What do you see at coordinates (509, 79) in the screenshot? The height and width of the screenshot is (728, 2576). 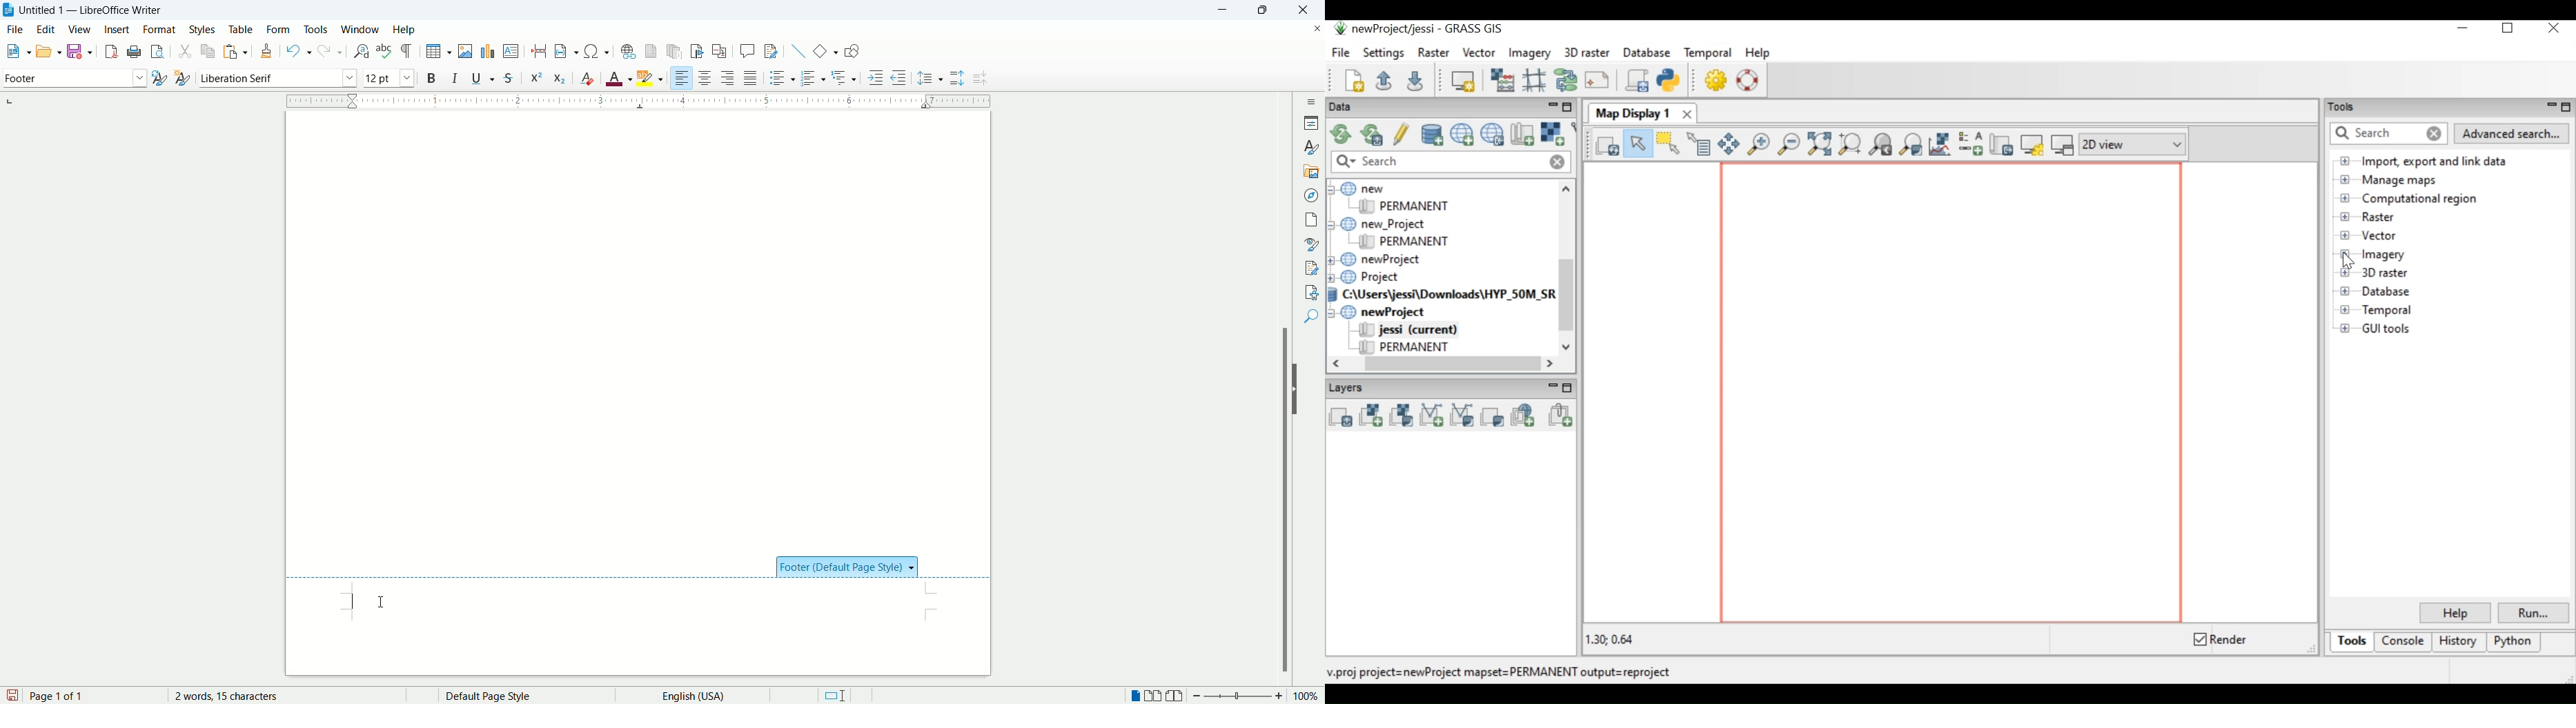 I see `strikethrough` at bounding box center [509, 79].